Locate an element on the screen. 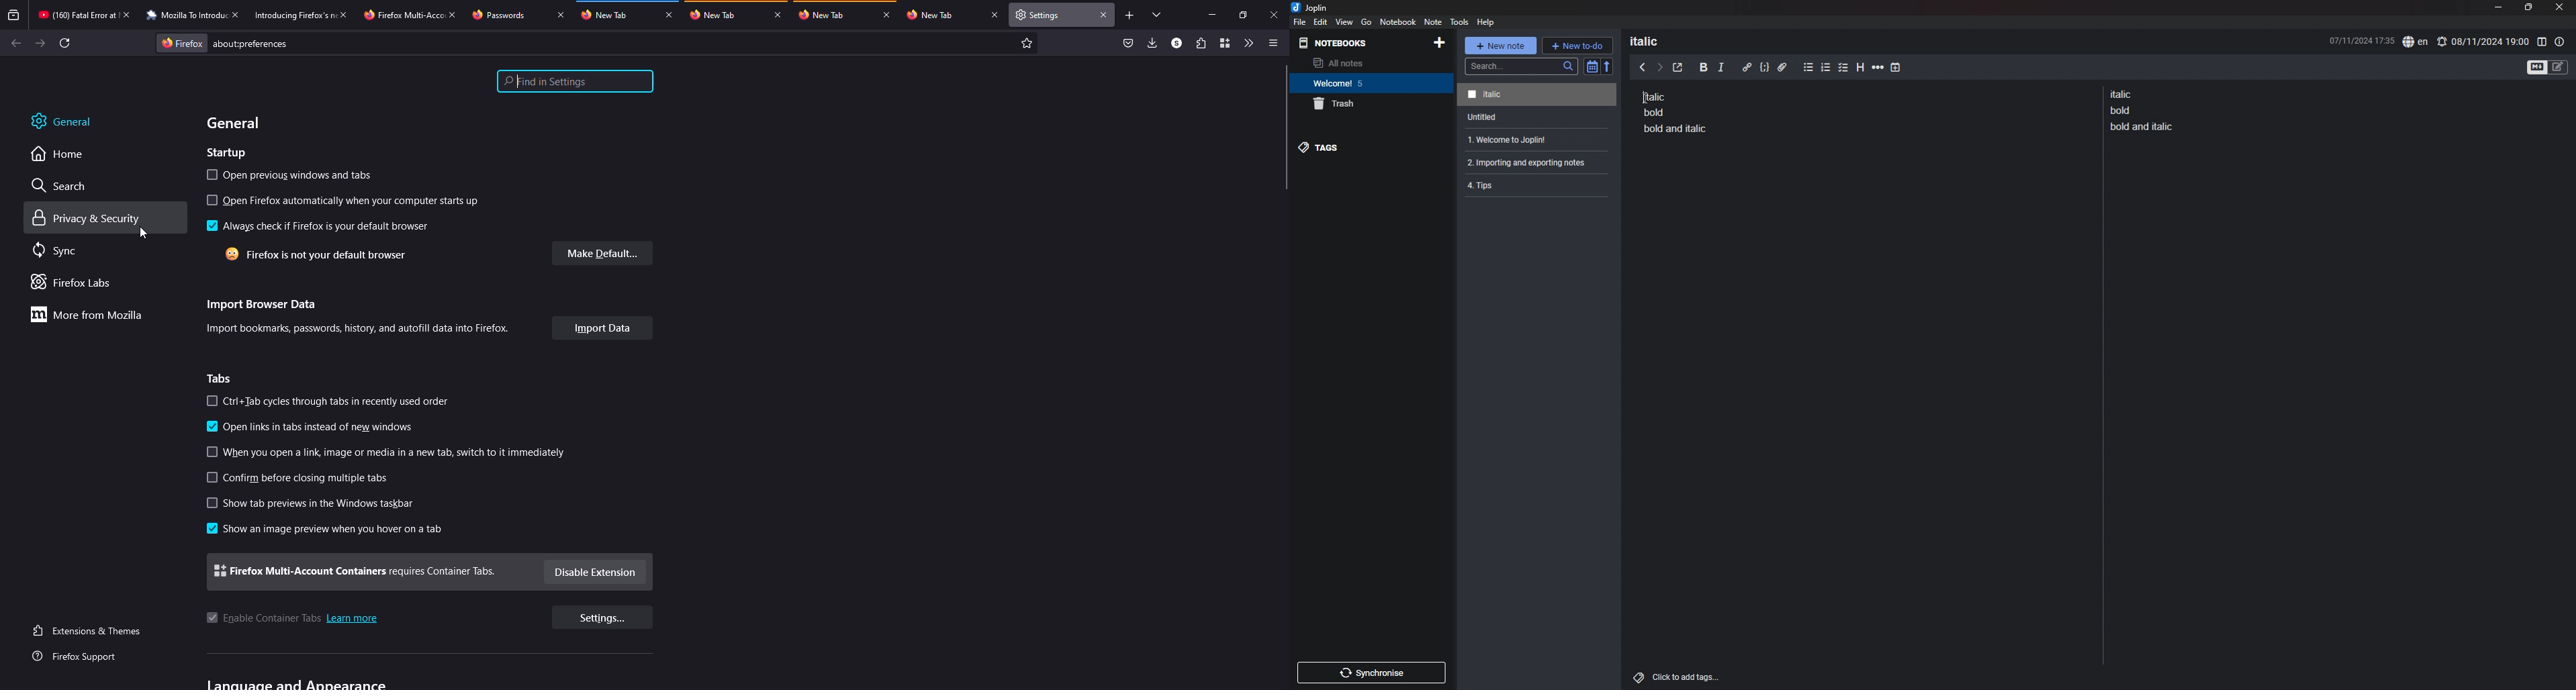 The width and height of the screenshot is (2576, 700). select is located at coordinates (212, 503).